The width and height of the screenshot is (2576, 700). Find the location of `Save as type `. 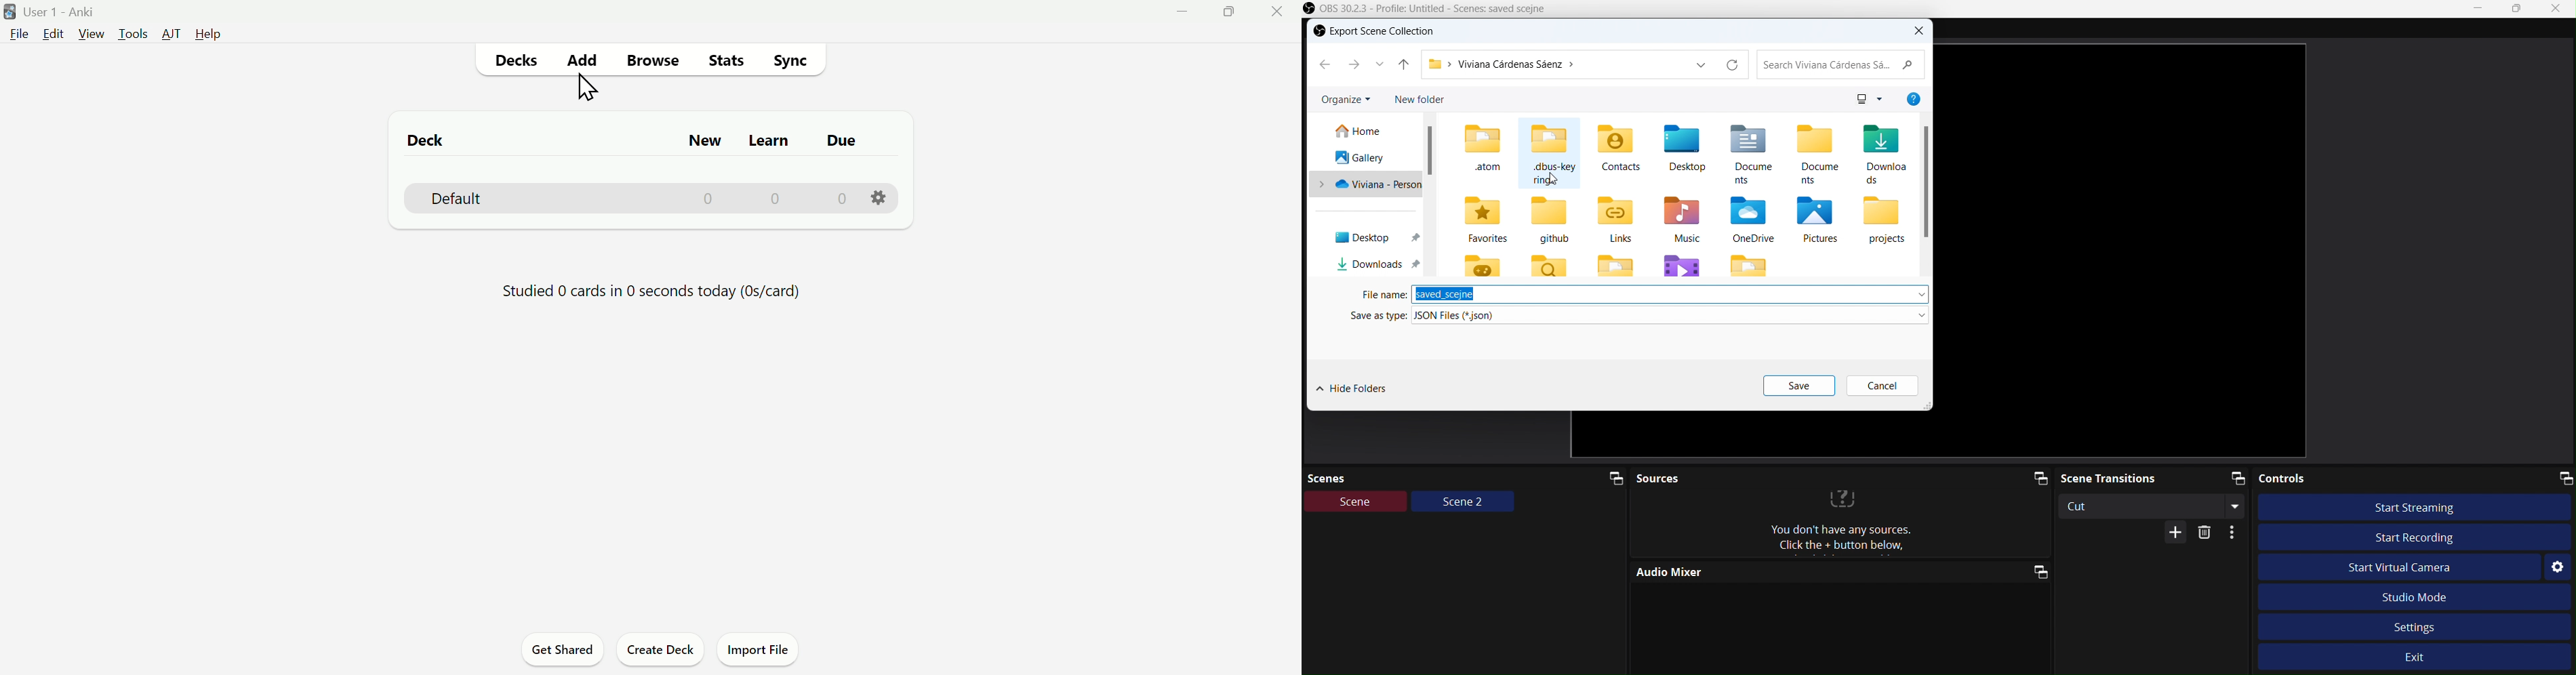

Save as type  is located at coordinates (1638, 314).